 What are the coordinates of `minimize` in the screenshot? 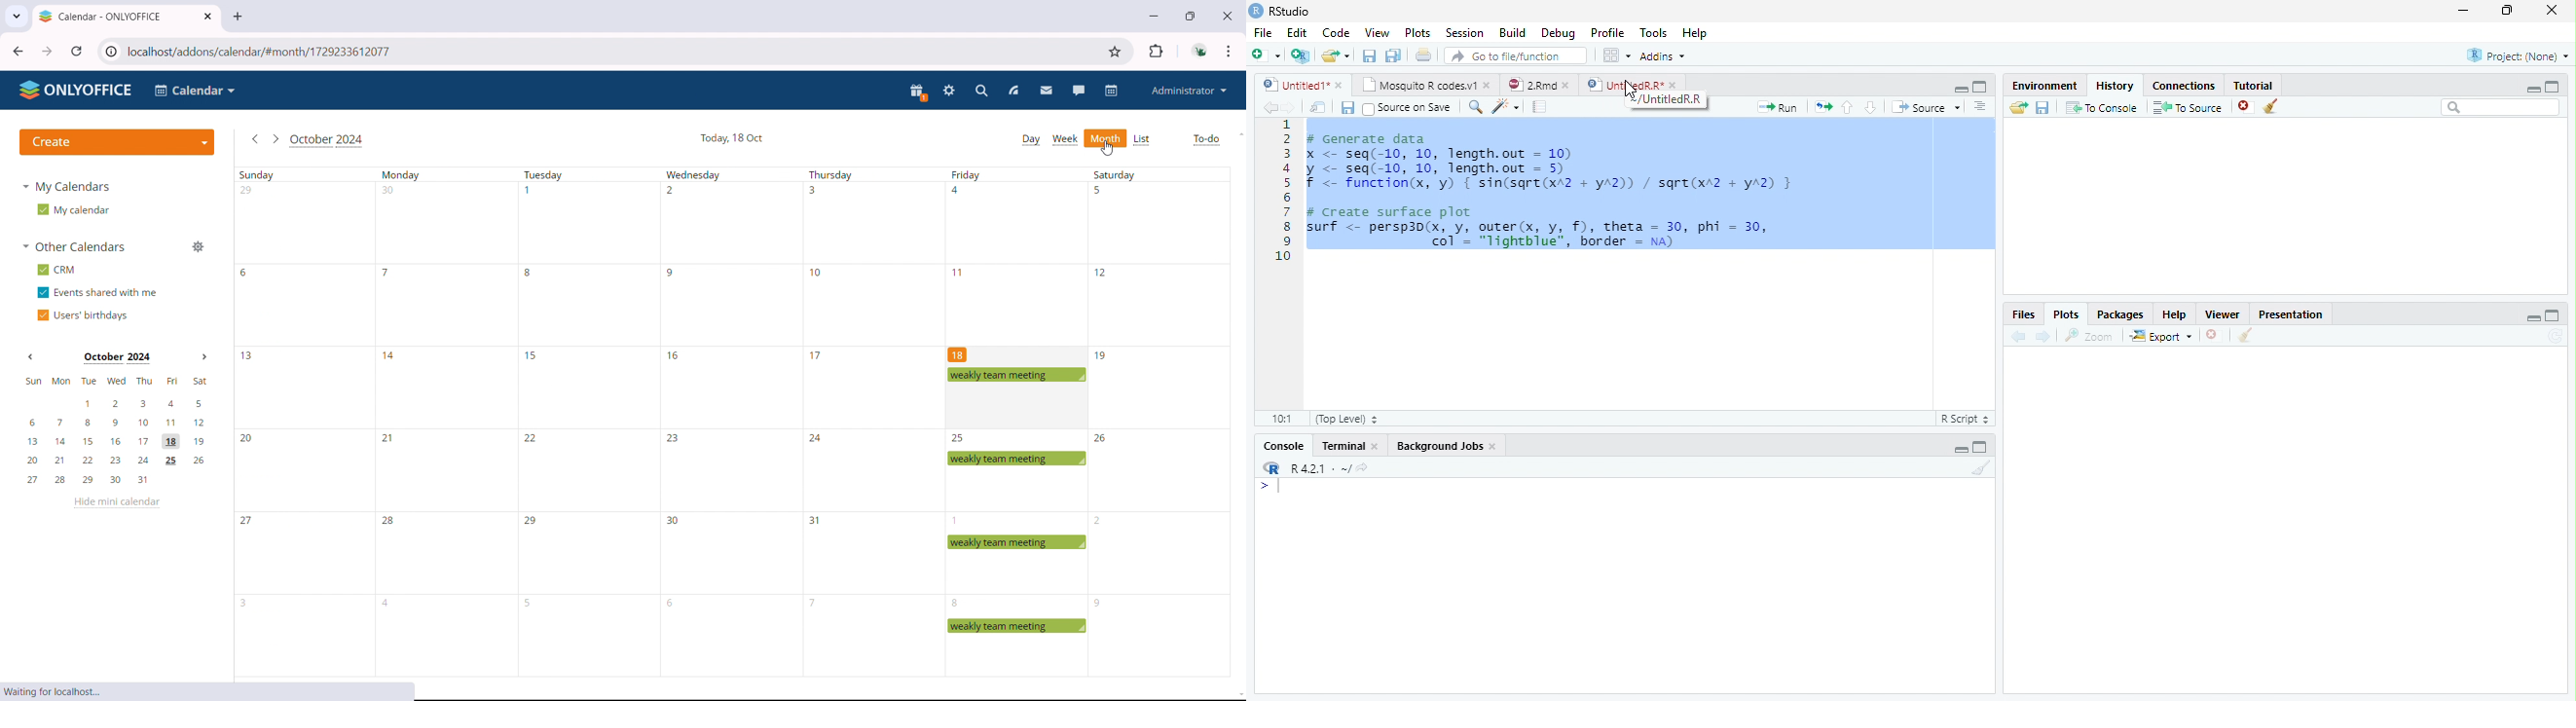 It's located at (2533, 89).